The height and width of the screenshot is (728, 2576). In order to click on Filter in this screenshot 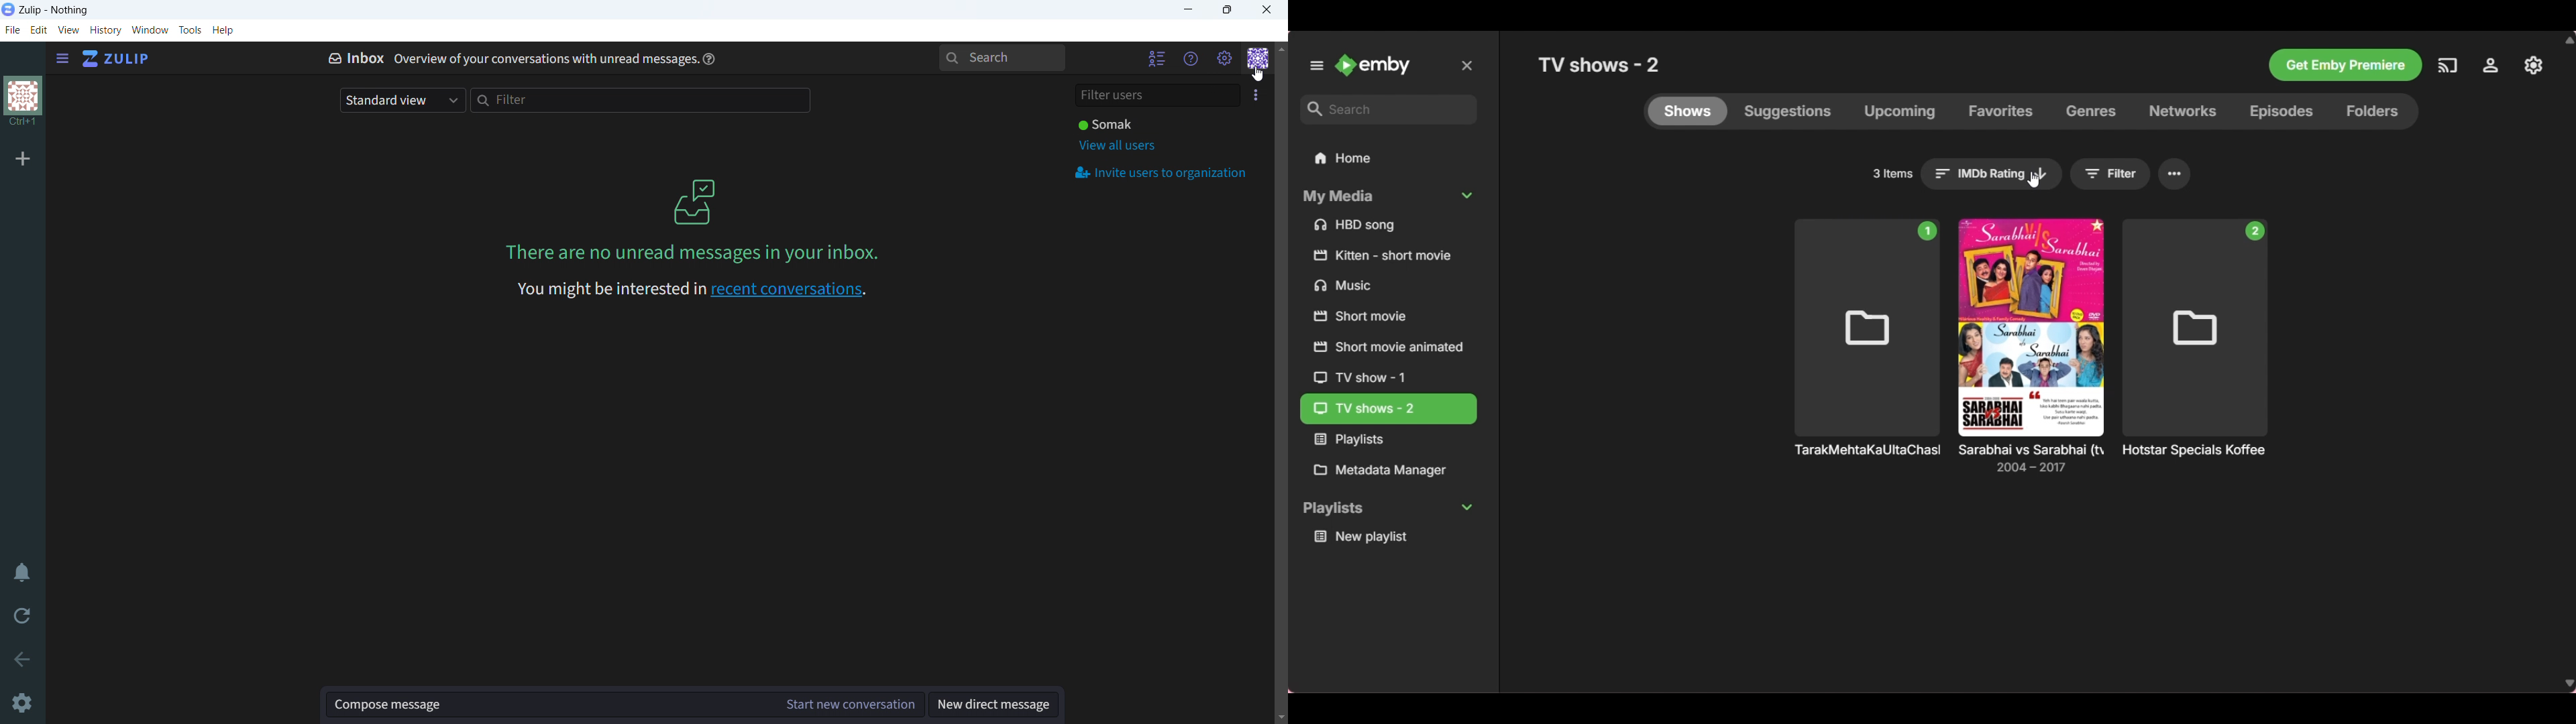, I will do `click(2111, 174)`.